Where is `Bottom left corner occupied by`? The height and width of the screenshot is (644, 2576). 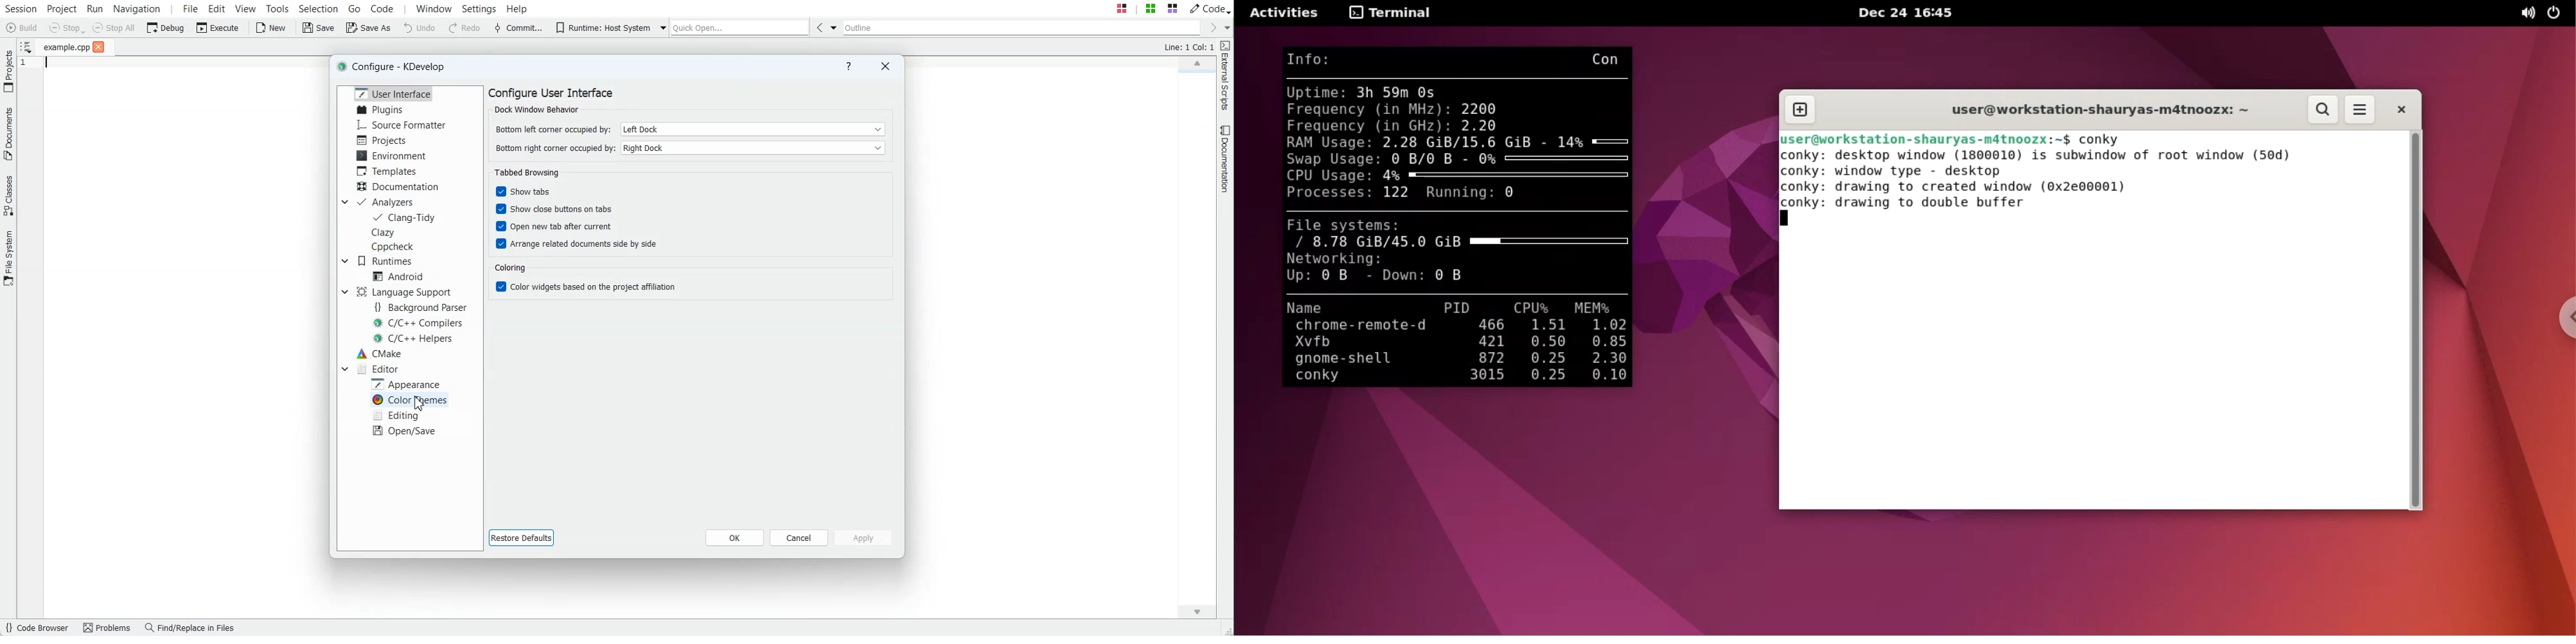 Bottom left corner occupied by is located at coordinates (551, 128).